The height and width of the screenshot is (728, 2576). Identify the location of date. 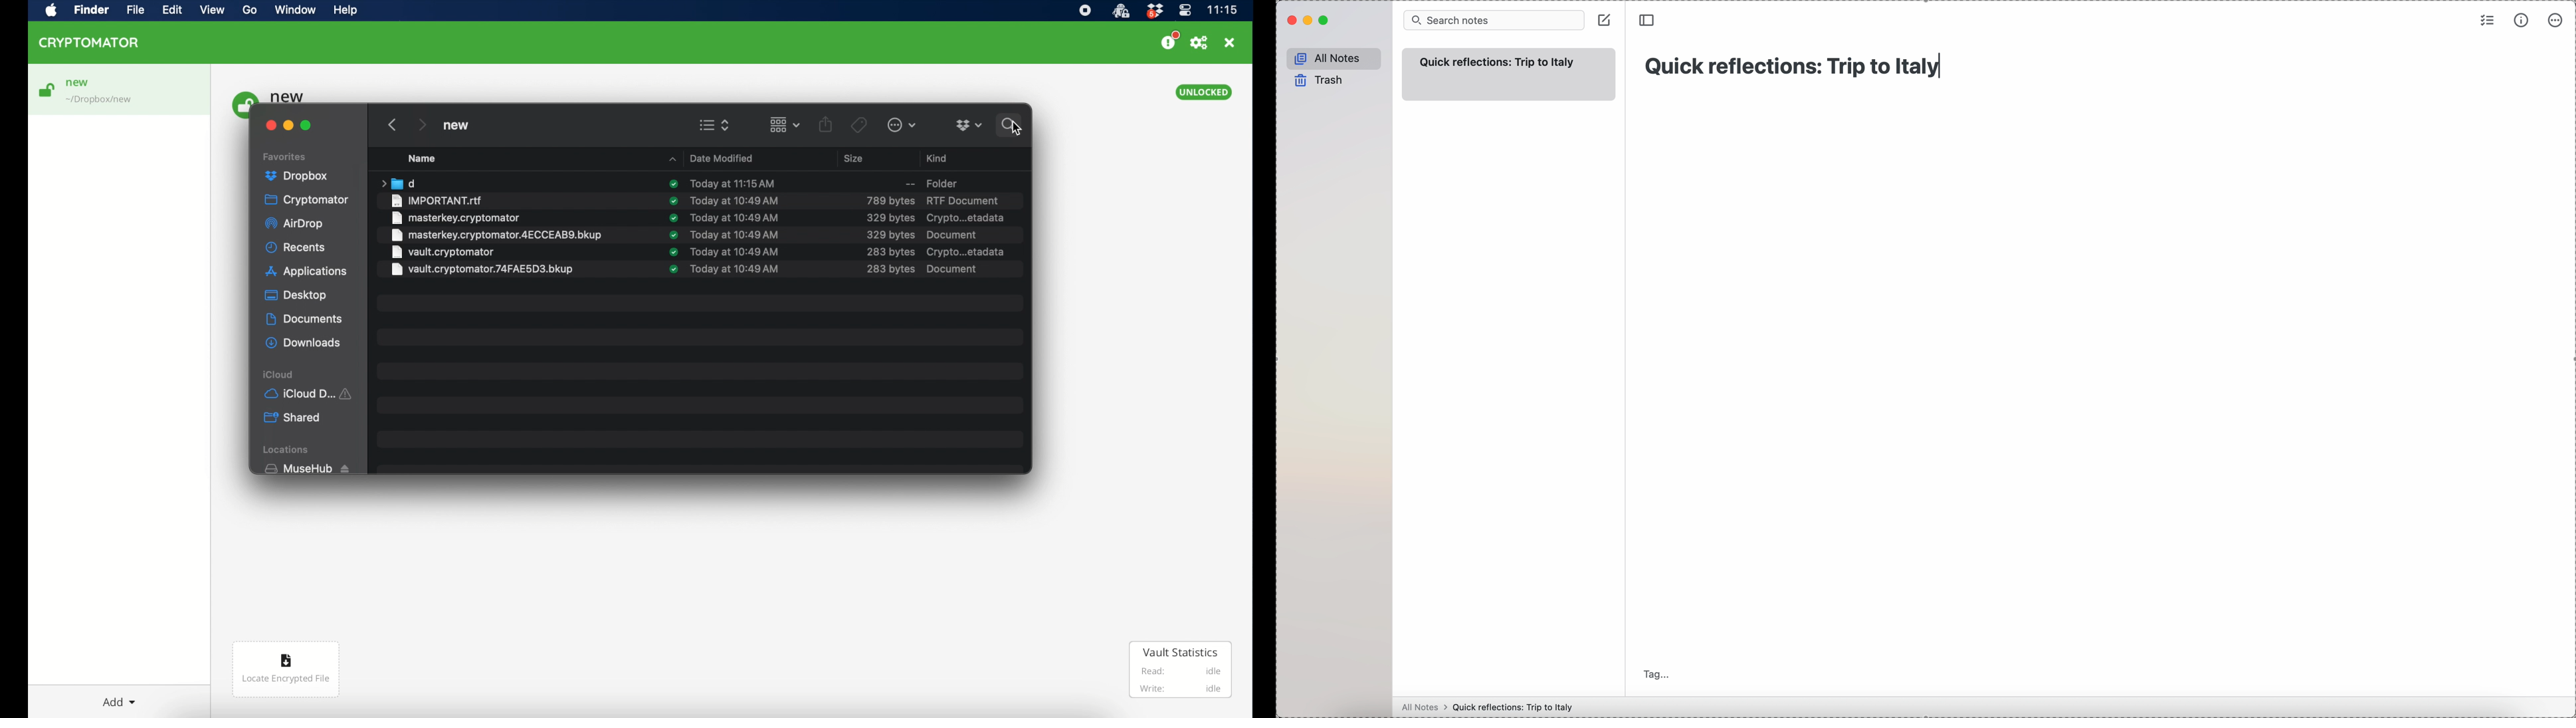
(735, 217).